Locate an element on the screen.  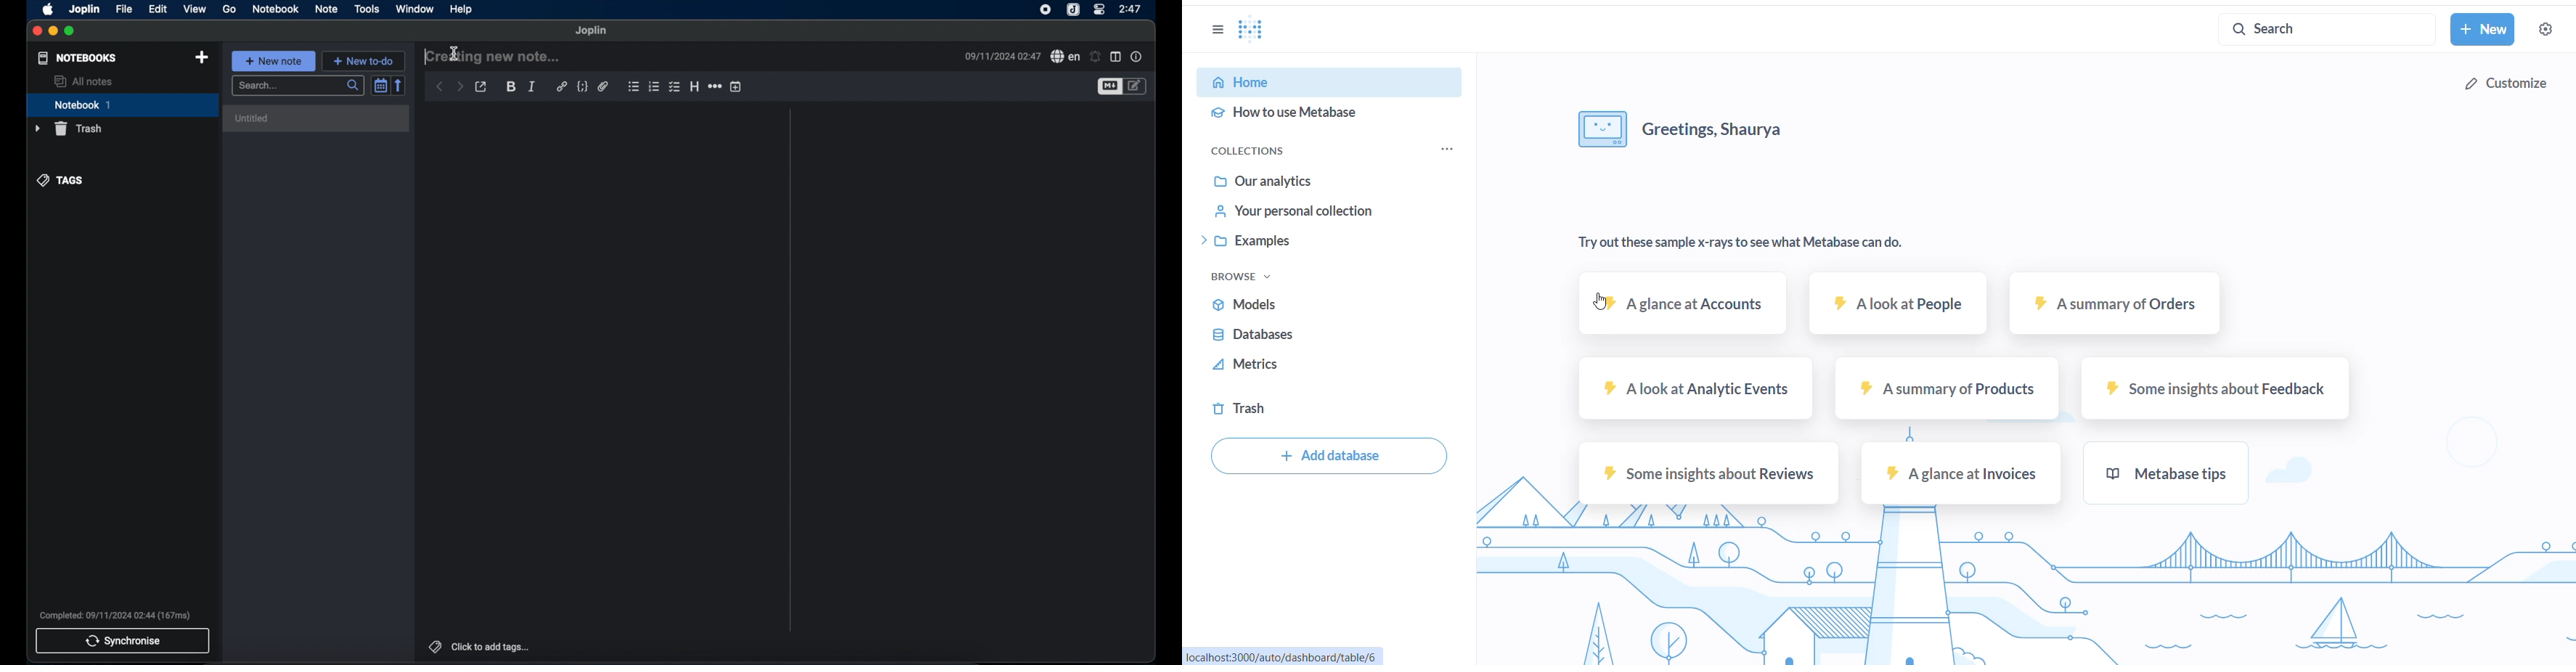
close is located at coordinates (37, 31).